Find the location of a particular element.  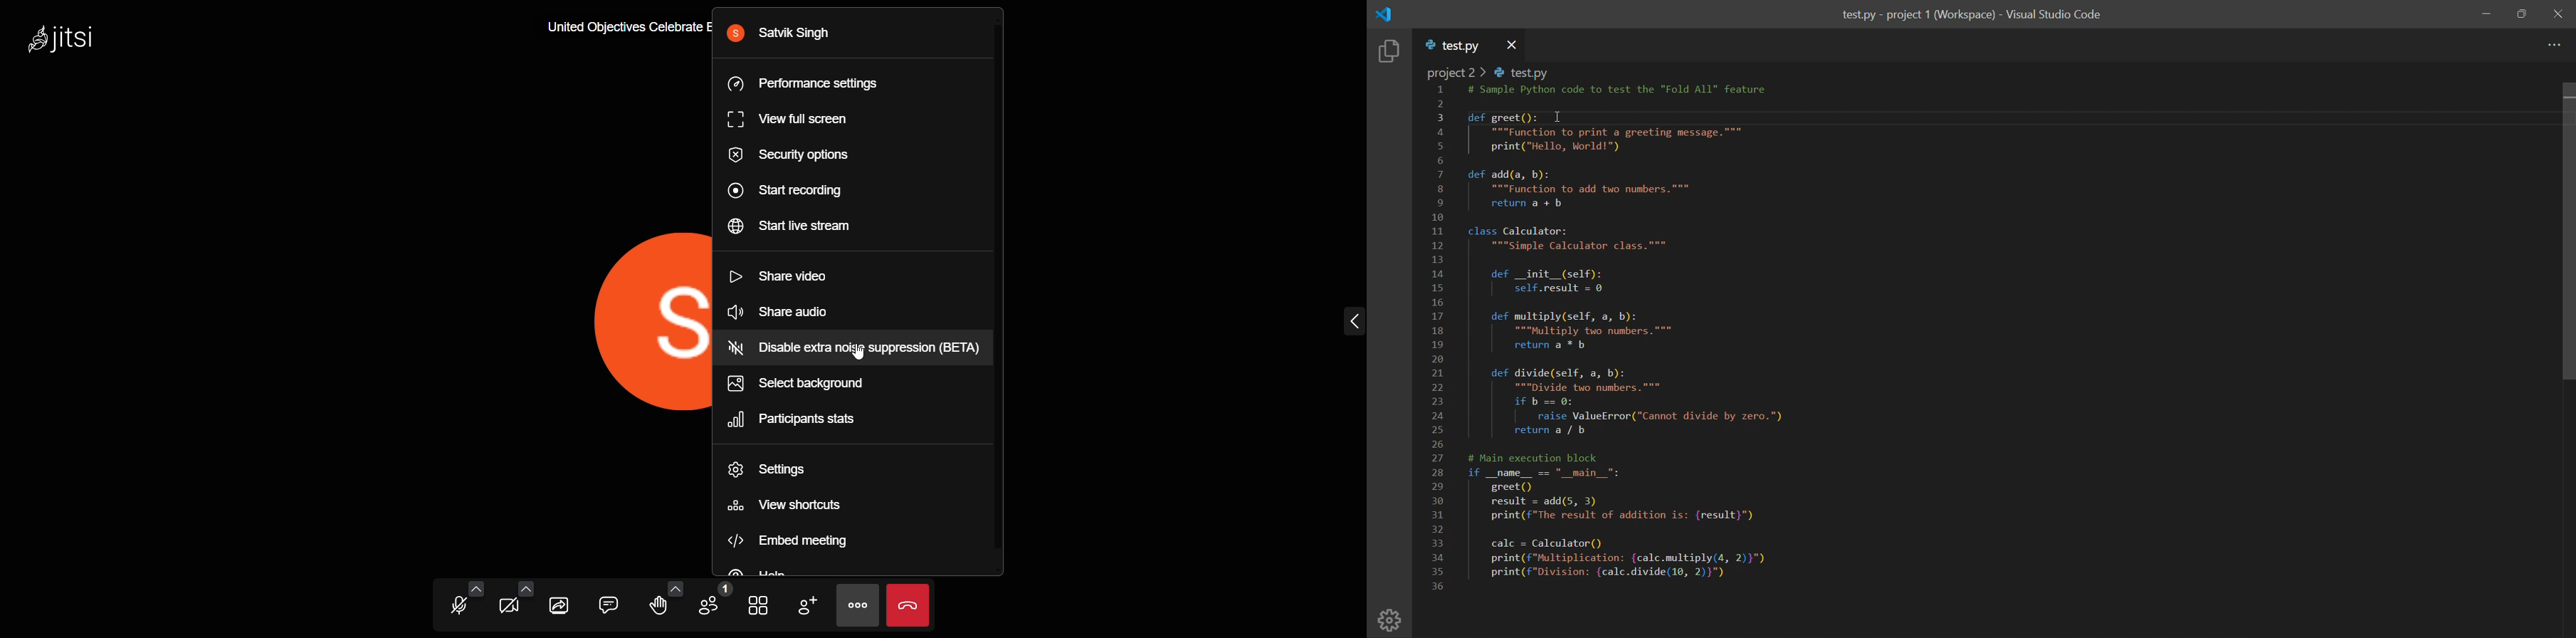

more is located at coordinates (855, 607).